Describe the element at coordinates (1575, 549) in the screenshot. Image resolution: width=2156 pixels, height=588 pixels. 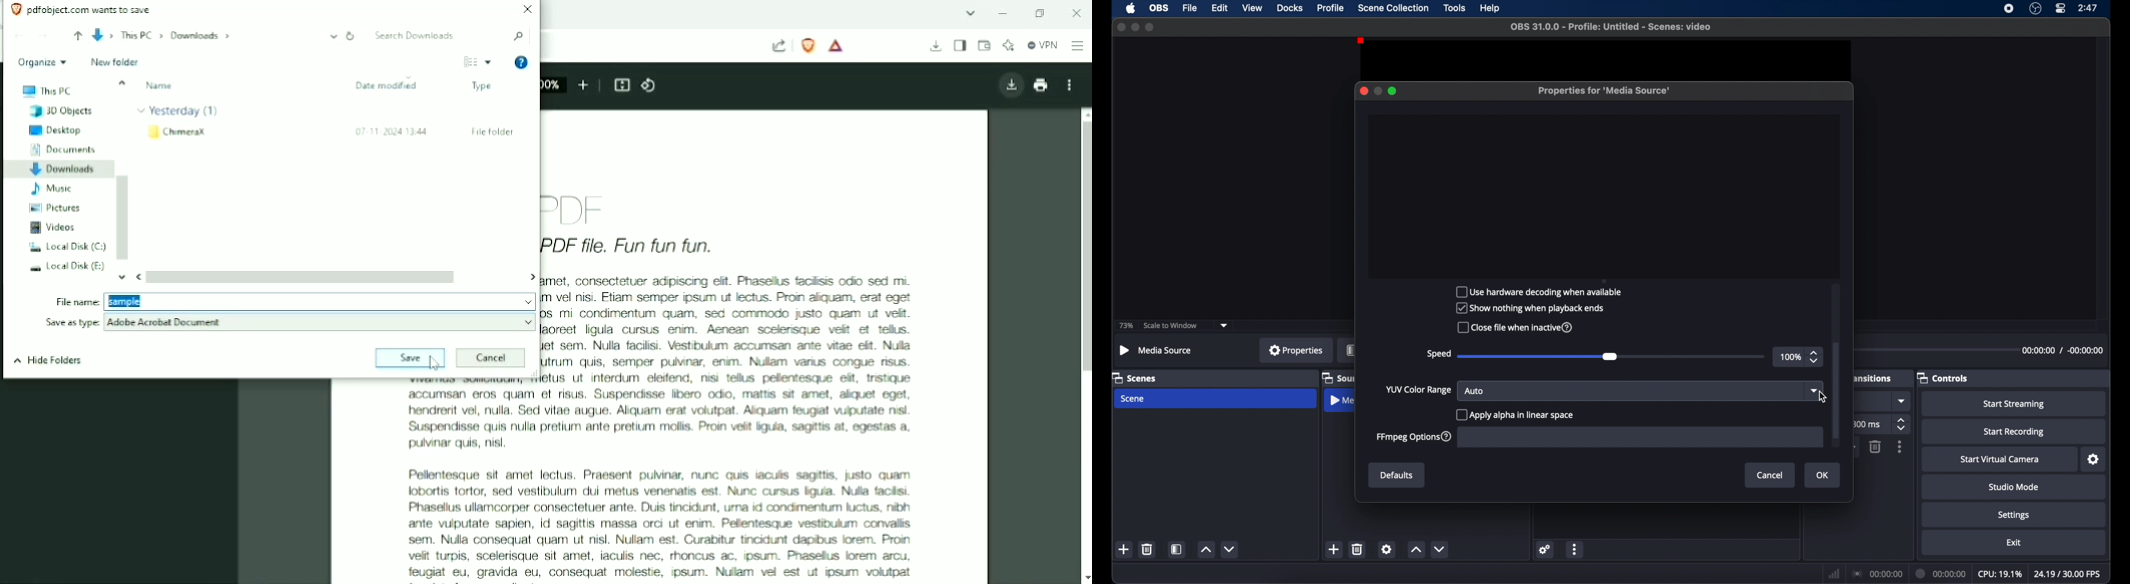
I see `more options` at that location.